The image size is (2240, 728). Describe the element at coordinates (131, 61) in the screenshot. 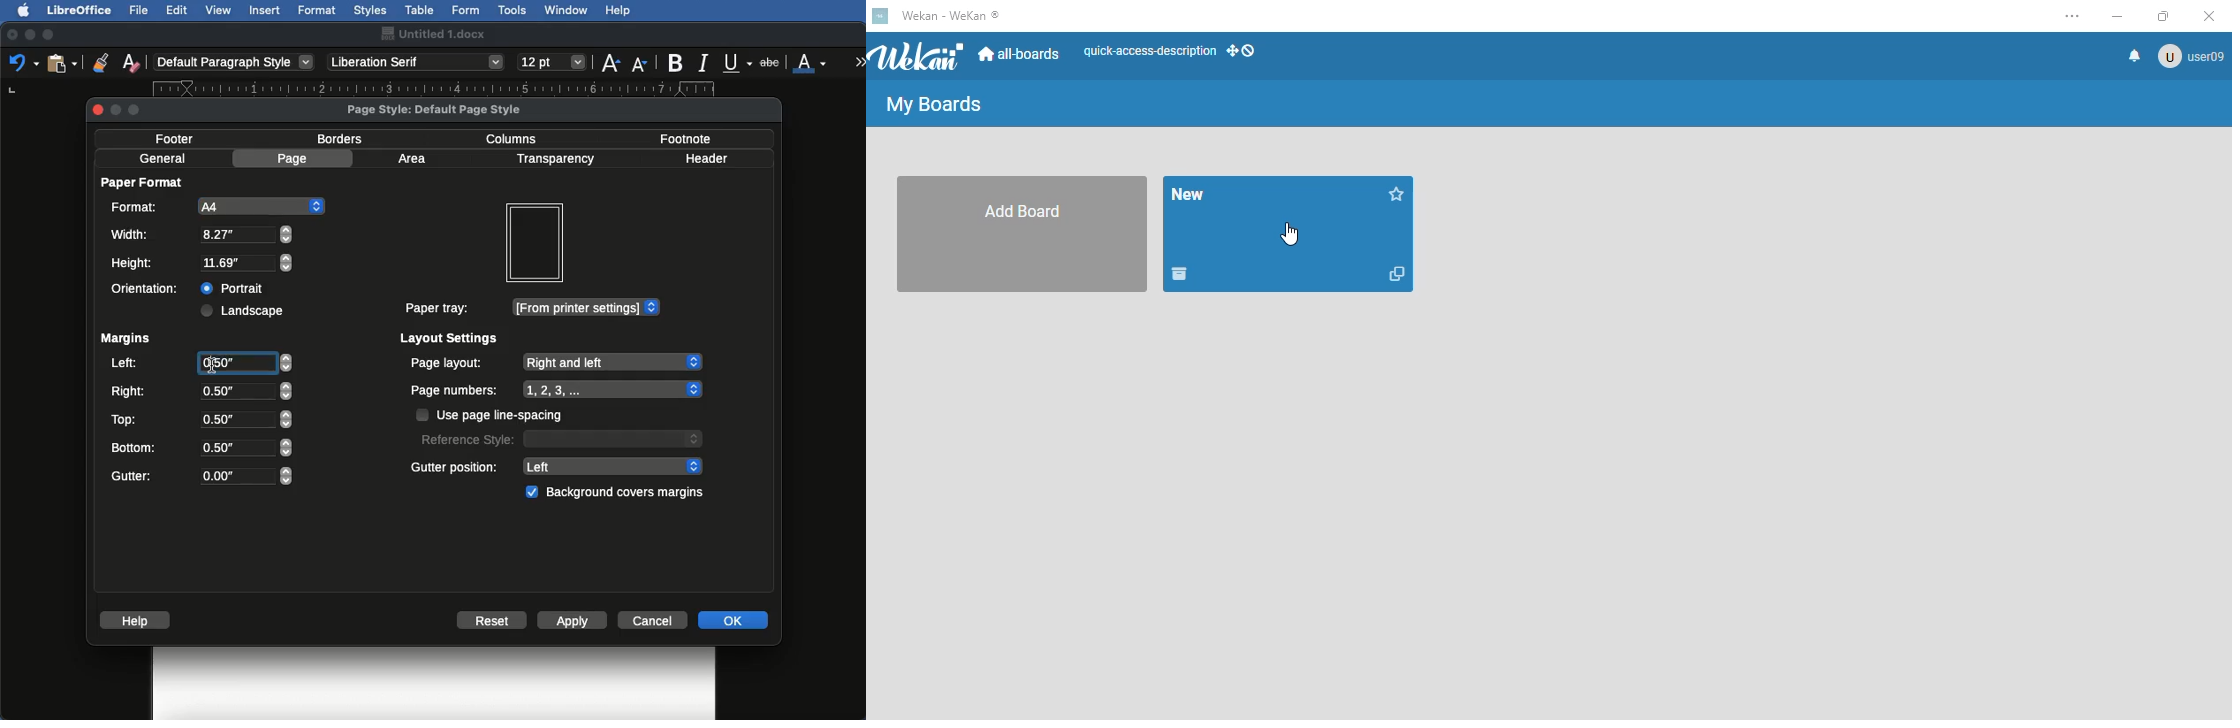

I see `Clear formatting` at that location.